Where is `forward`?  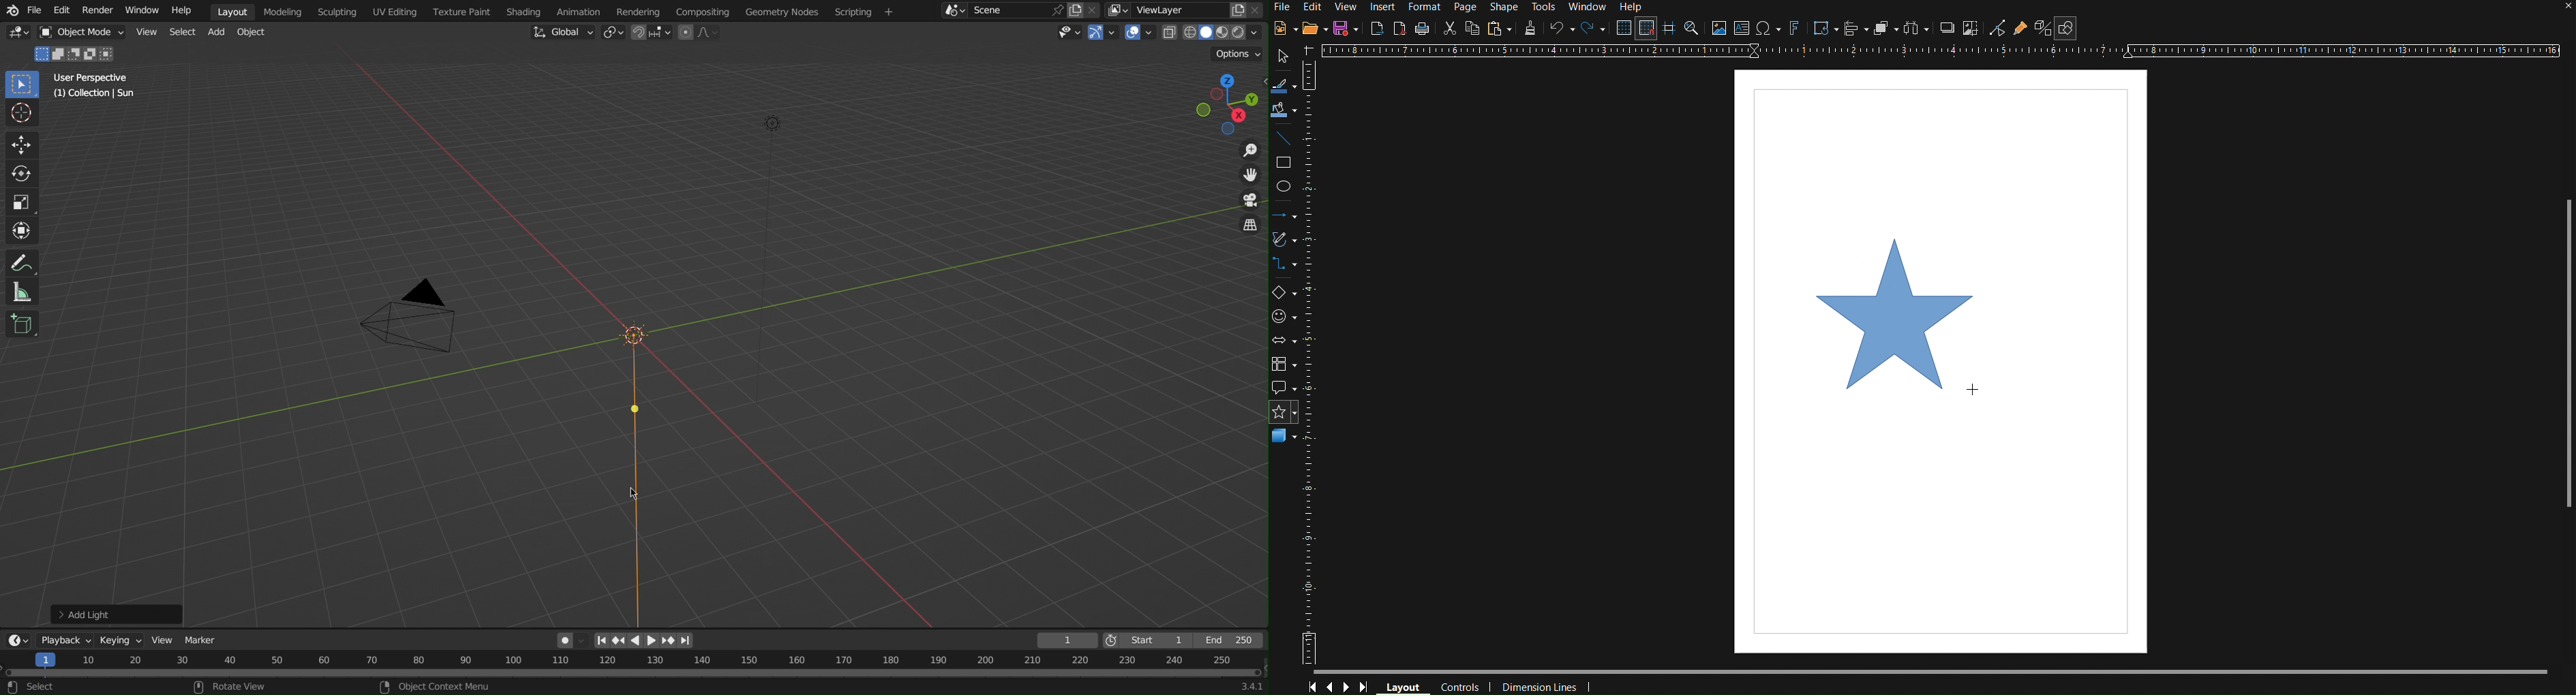 forward is located at coordinates (669, 641).